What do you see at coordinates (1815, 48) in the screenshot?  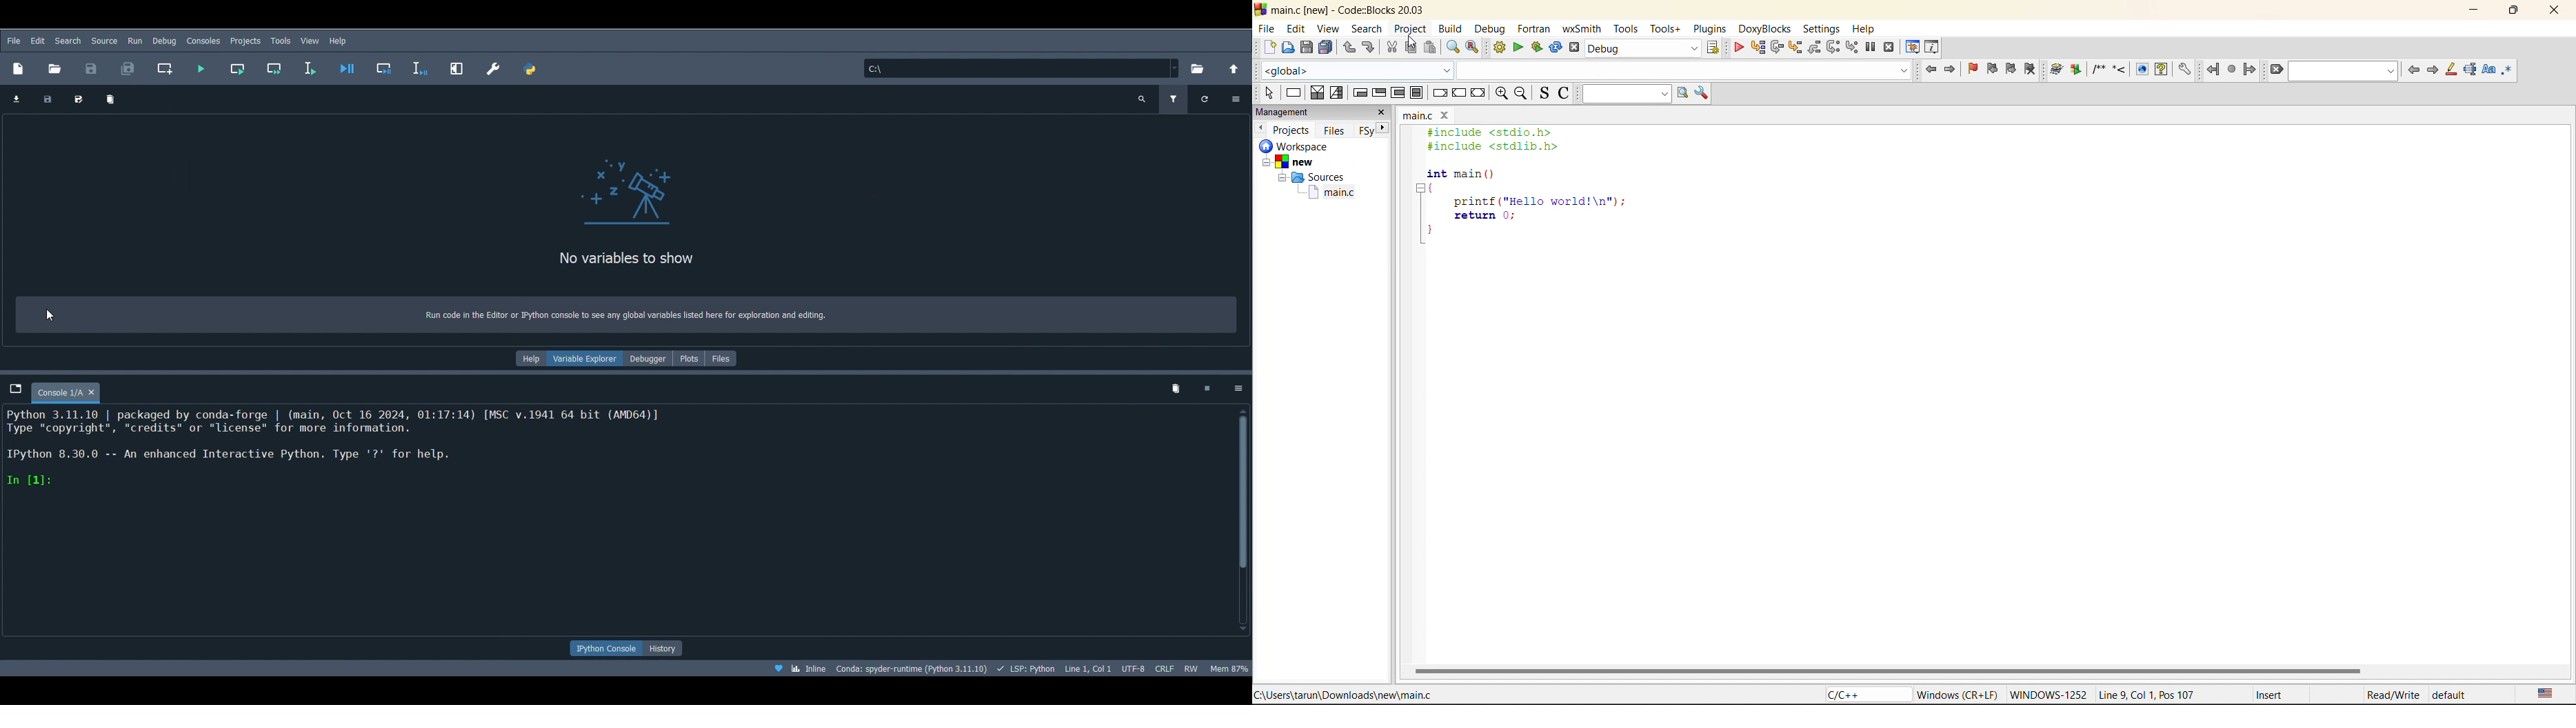 I see `step out` at bounding box center [1815, 48].